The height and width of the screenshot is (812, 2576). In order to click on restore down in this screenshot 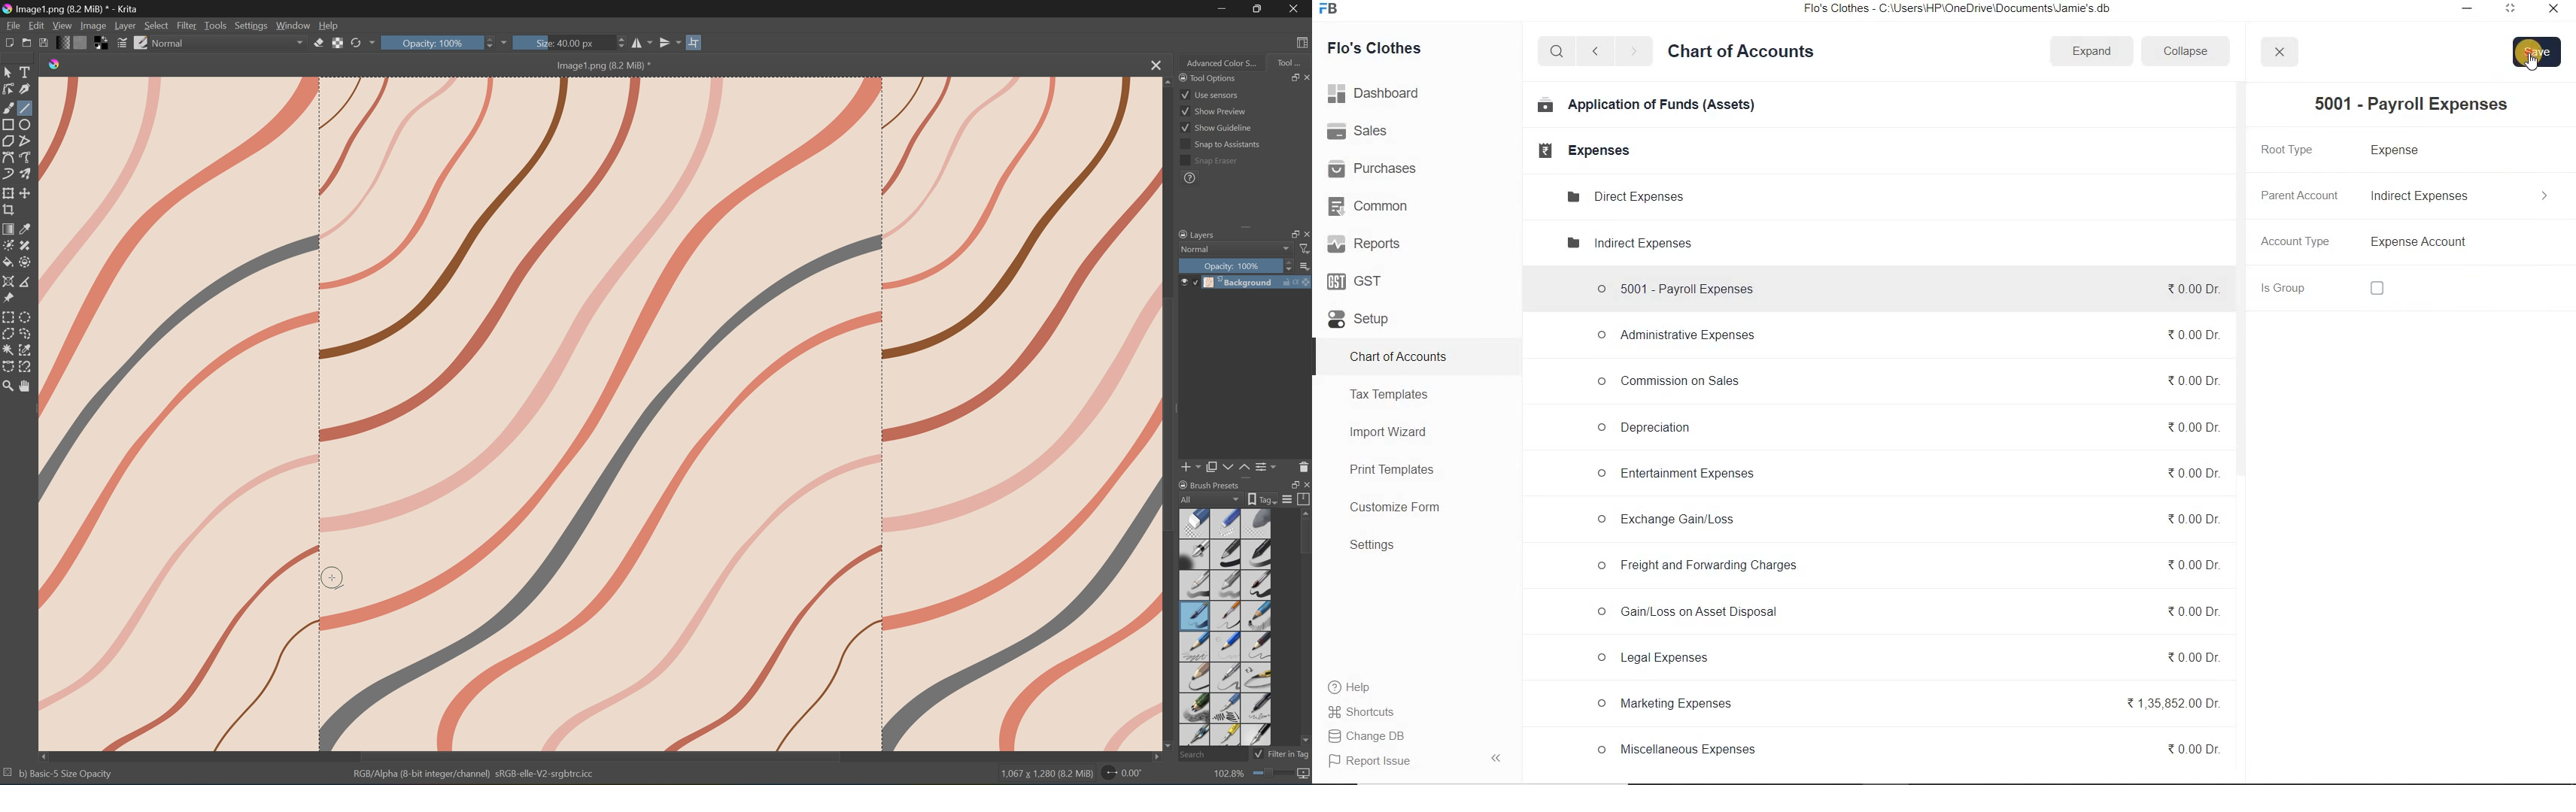, I will do `click(2509, 11)`.